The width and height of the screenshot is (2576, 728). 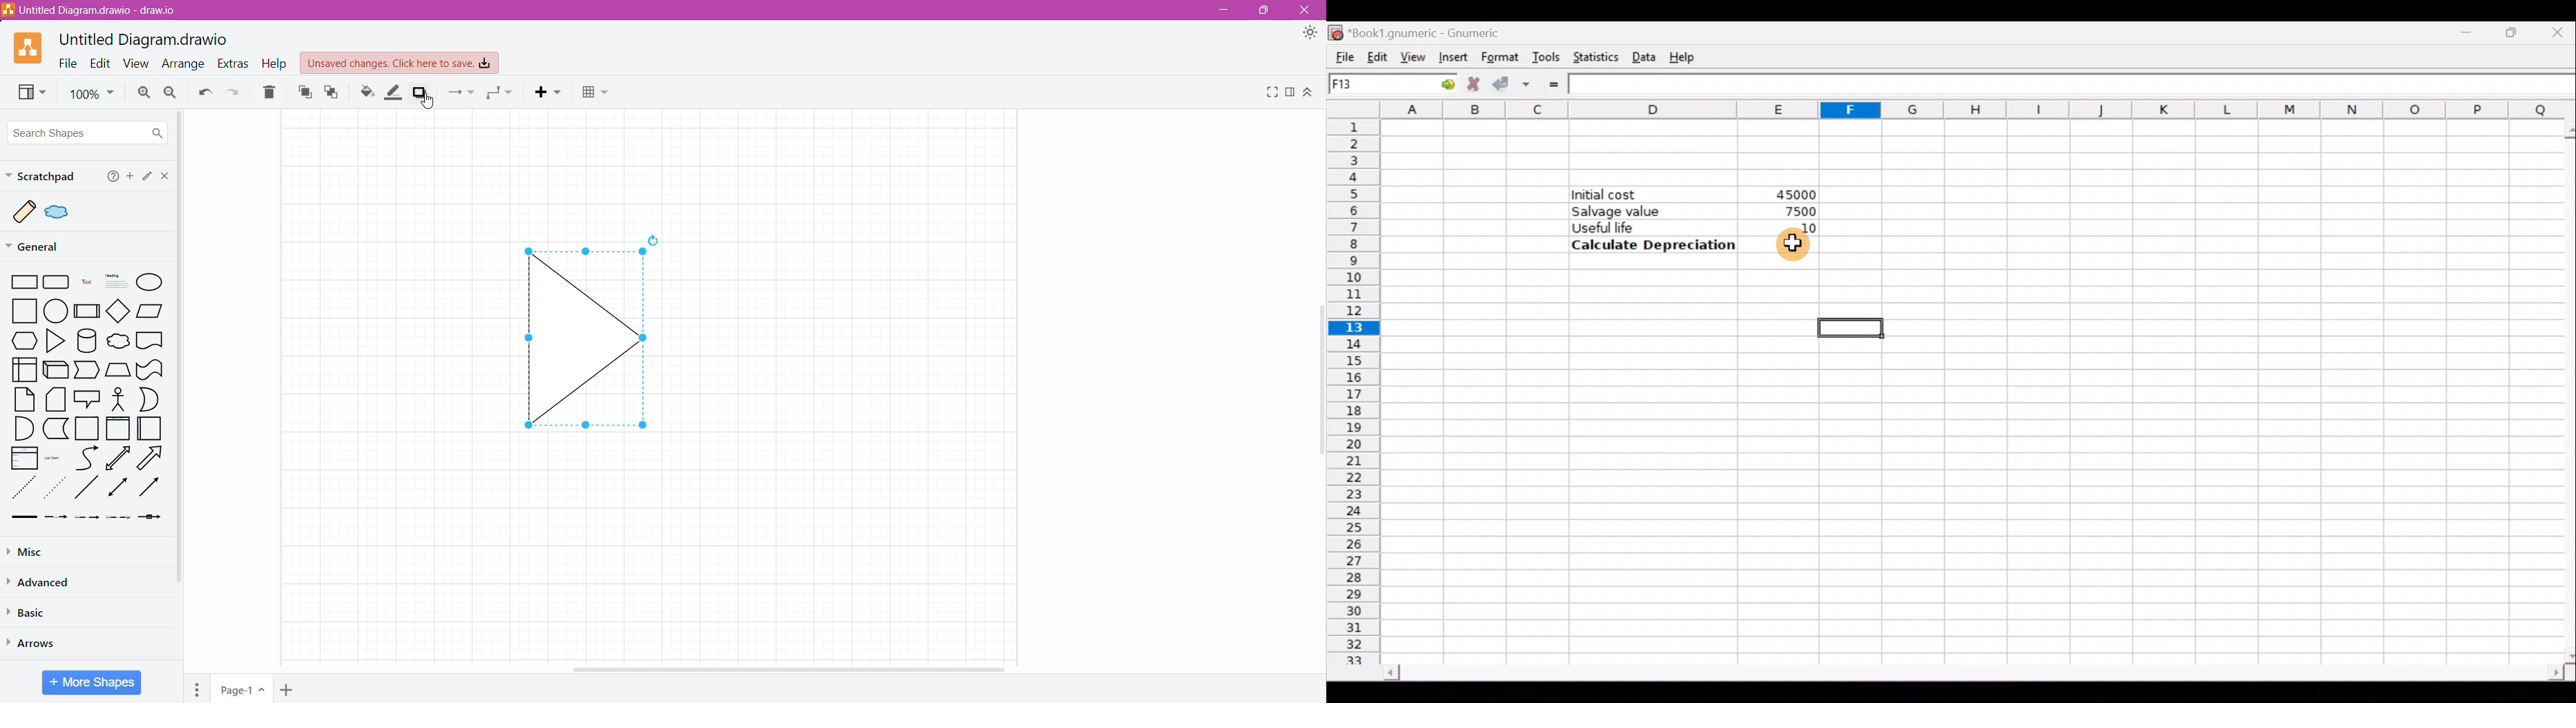 I want to click on Horizontal Scroll Bar, so click(x=793, y=667).